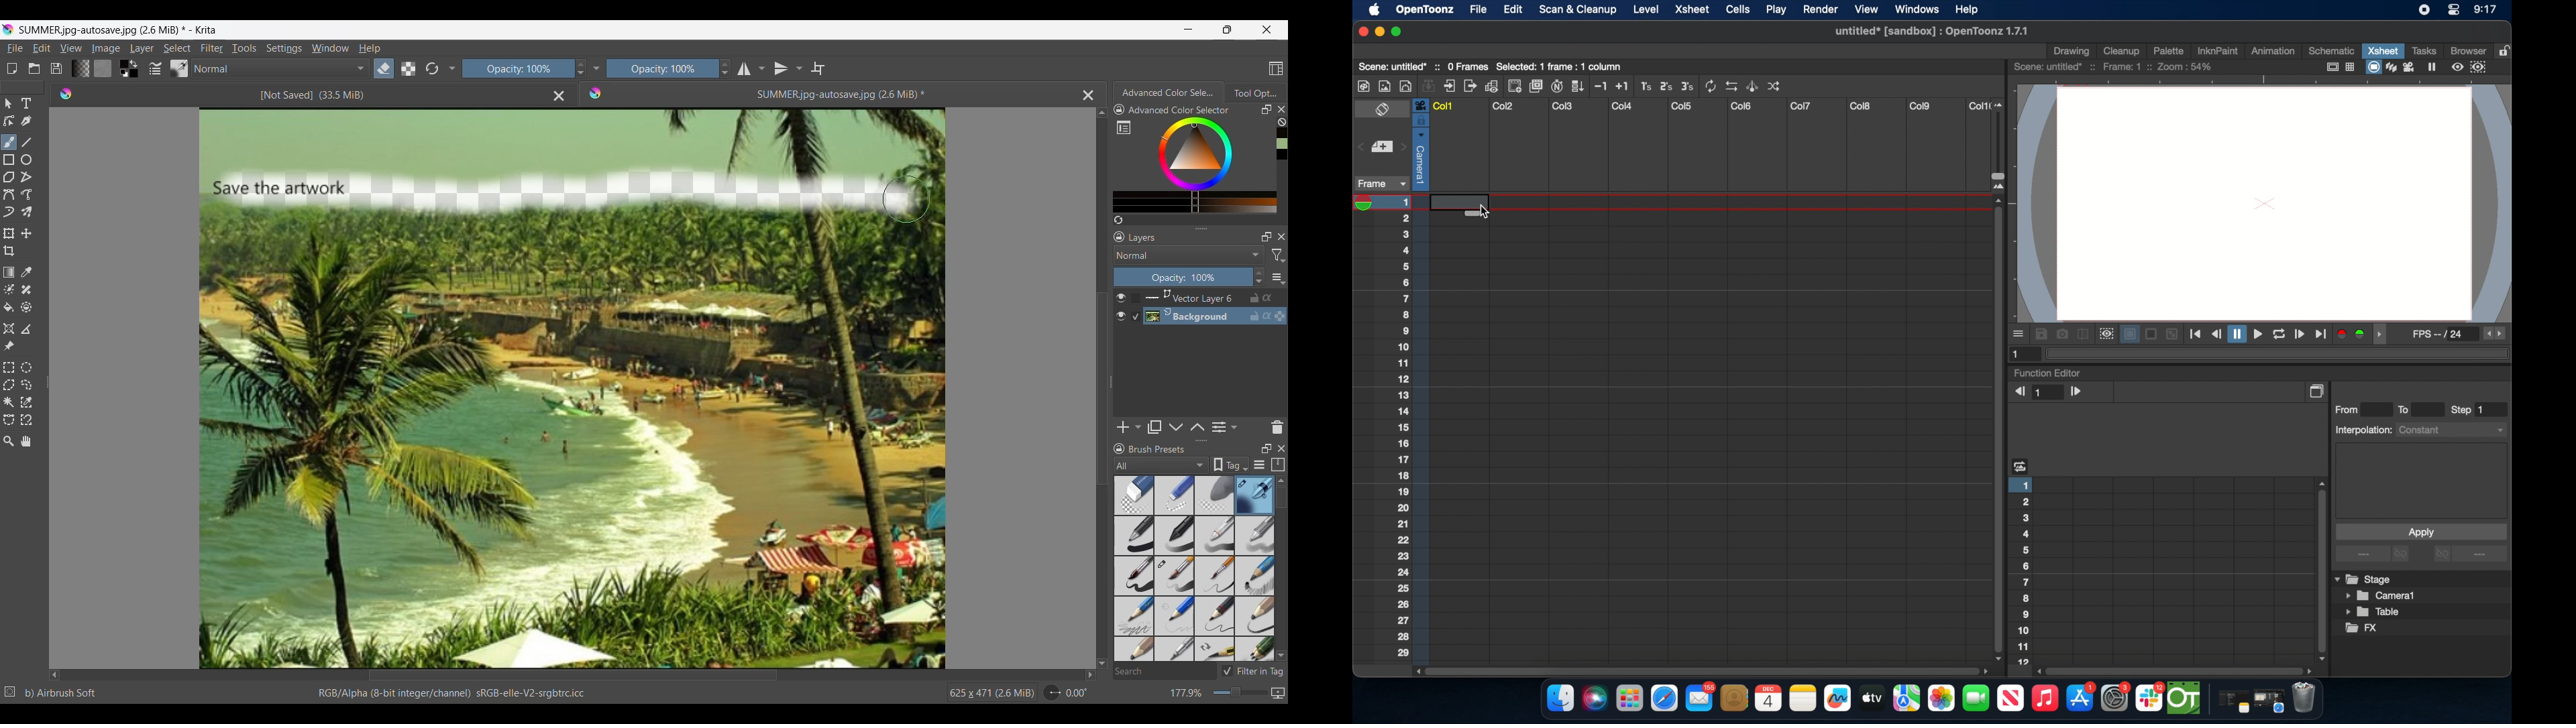 This screenshot has height=728, width=2576. Describe the element at coordinates (559, 97) in the screenshot. I see `Close` at that location.